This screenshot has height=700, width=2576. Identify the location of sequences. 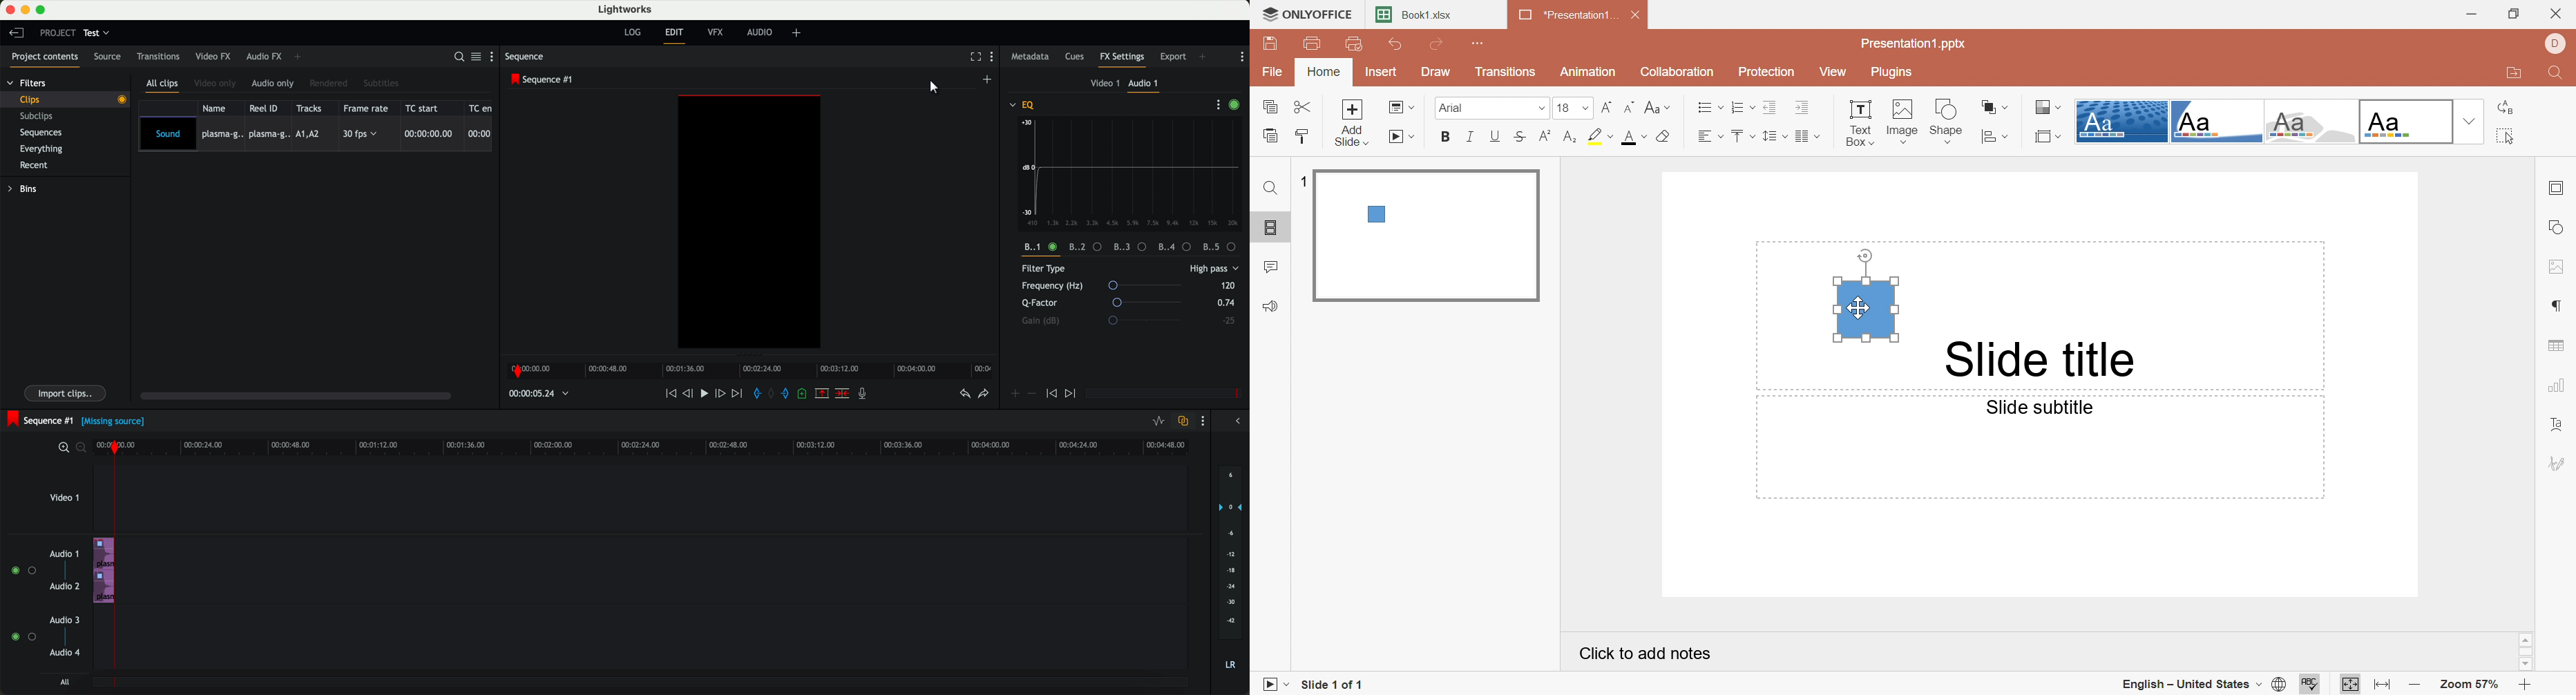
(44, 135).